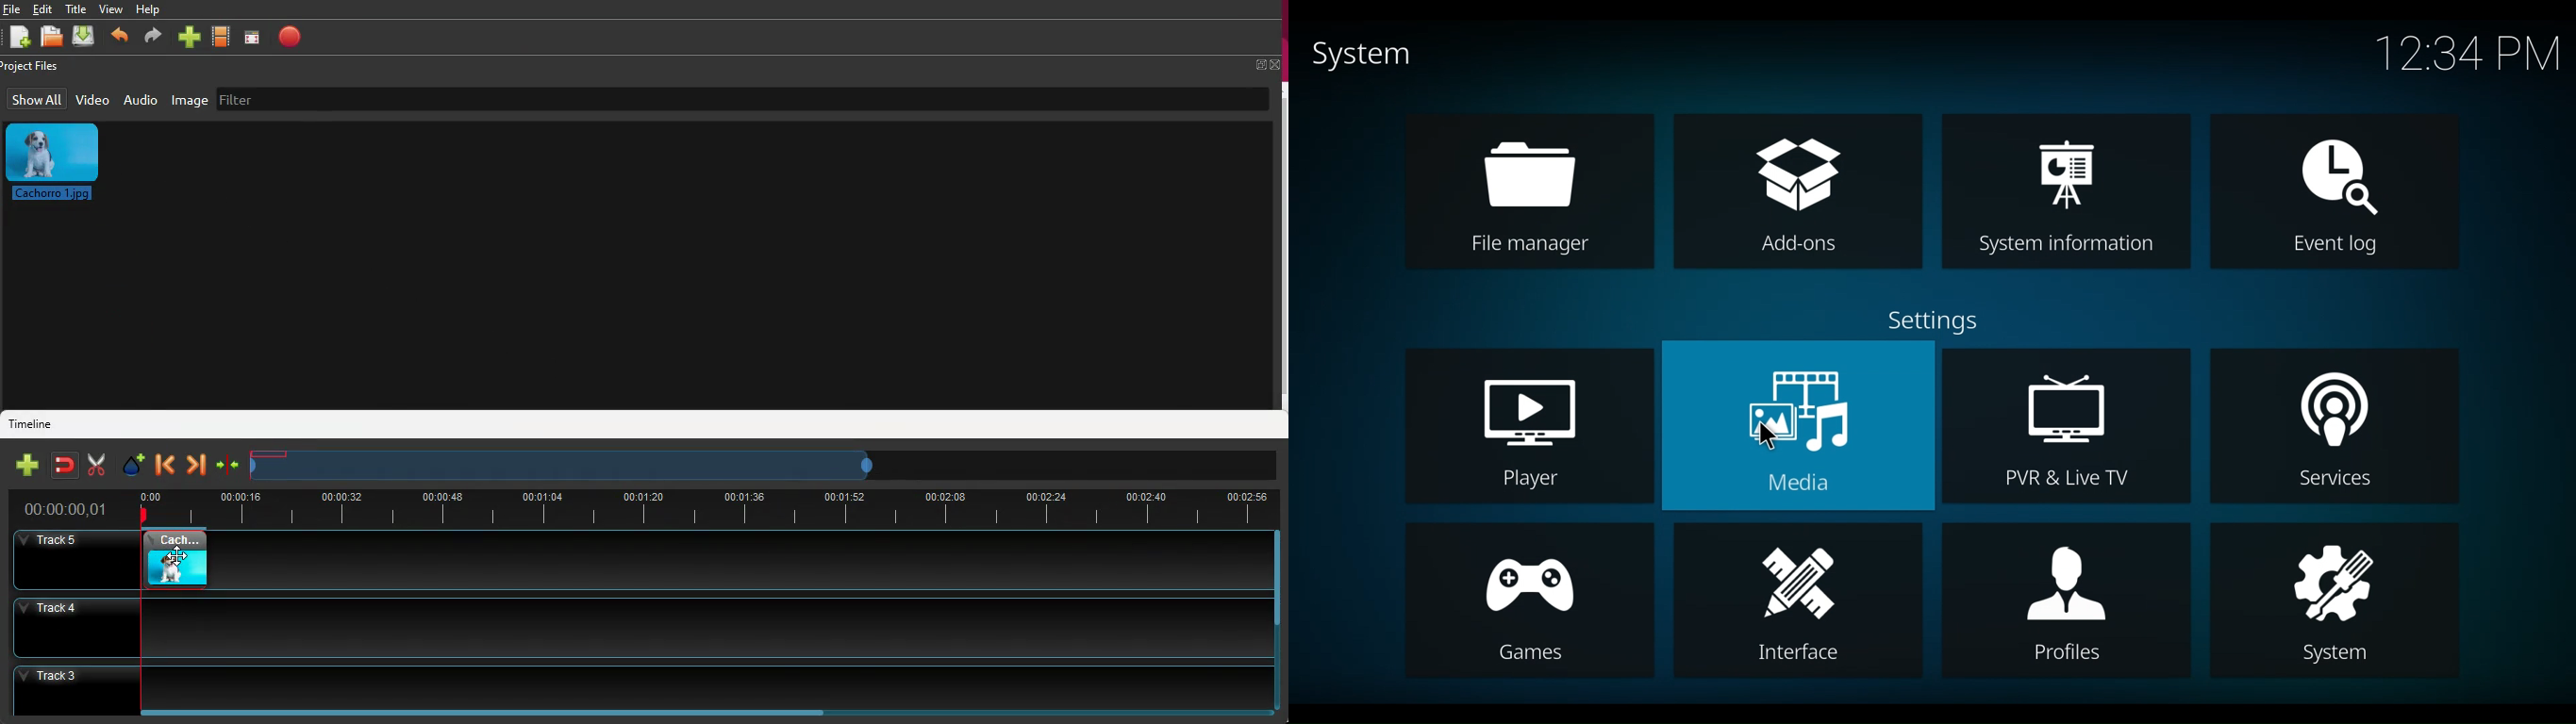  What do you see at coordinates (175, 556) in the screenshot?
I see `cursor` at bounding box center [175, 556].